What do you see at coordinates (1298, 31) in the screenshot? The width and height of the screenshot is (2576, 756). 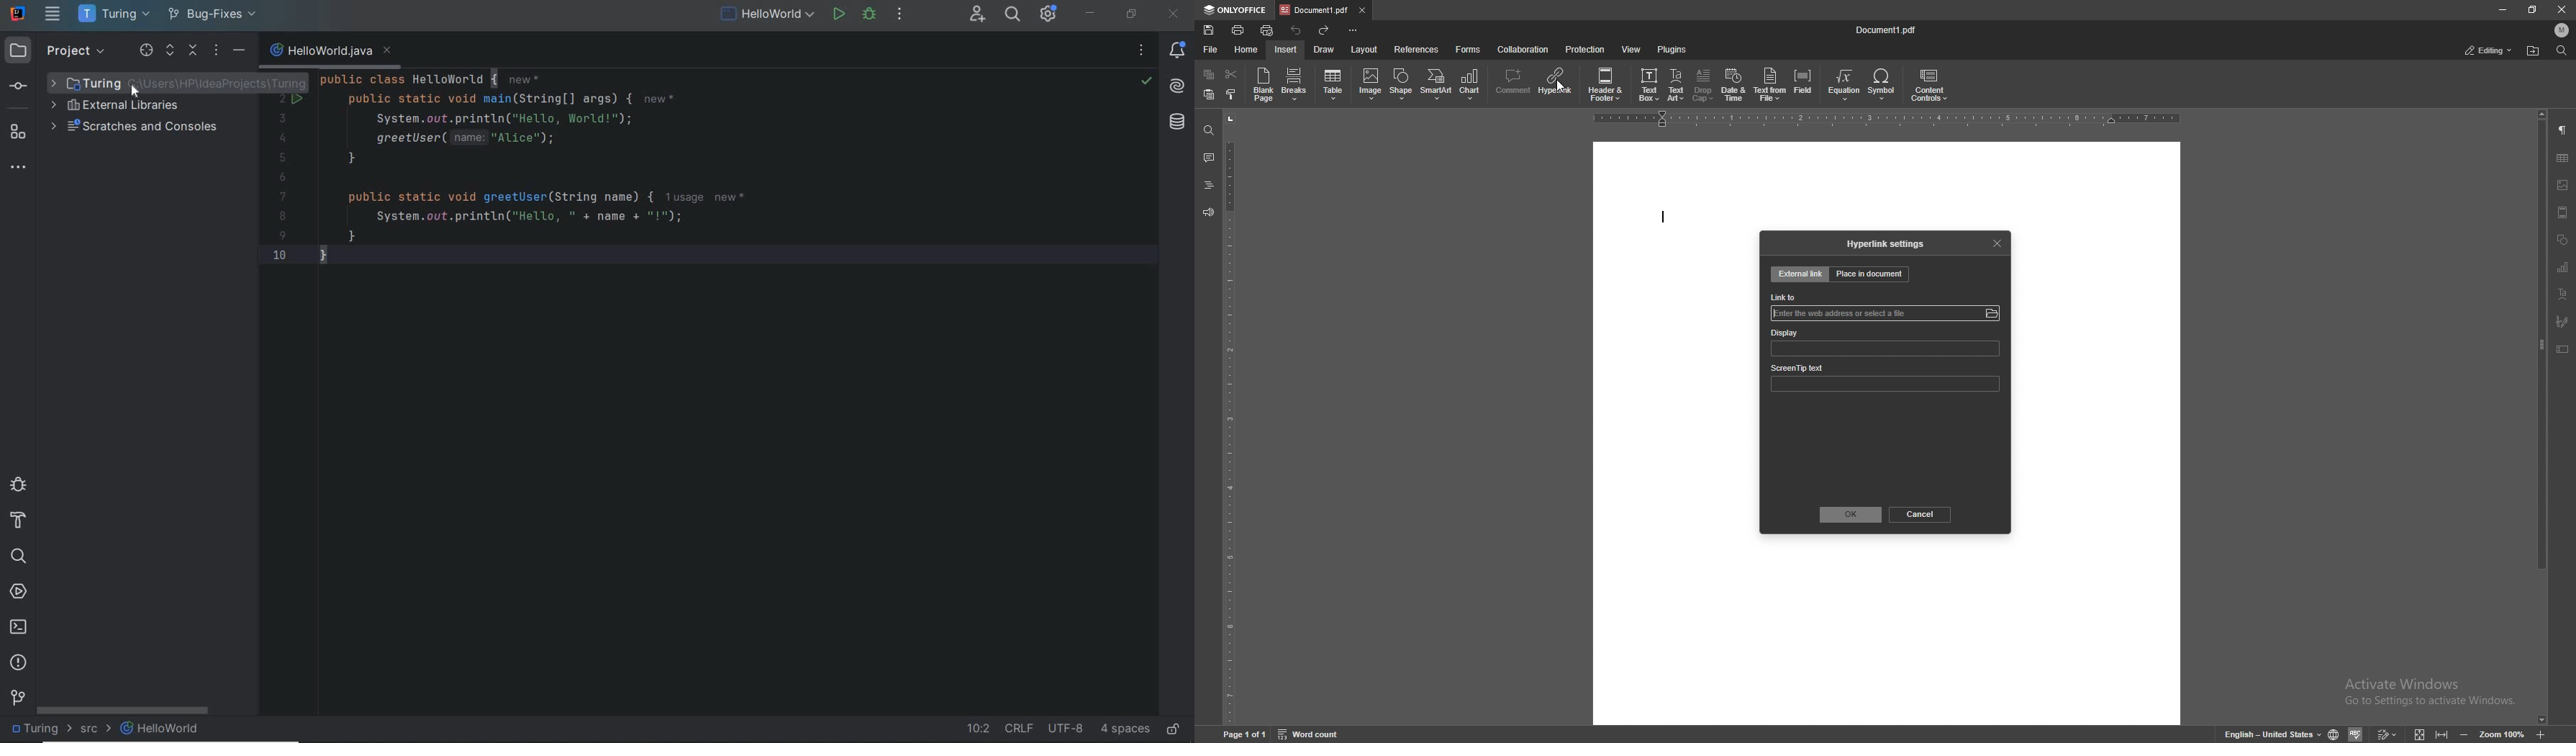 I see `undo` at bounding box center [1298, 31].